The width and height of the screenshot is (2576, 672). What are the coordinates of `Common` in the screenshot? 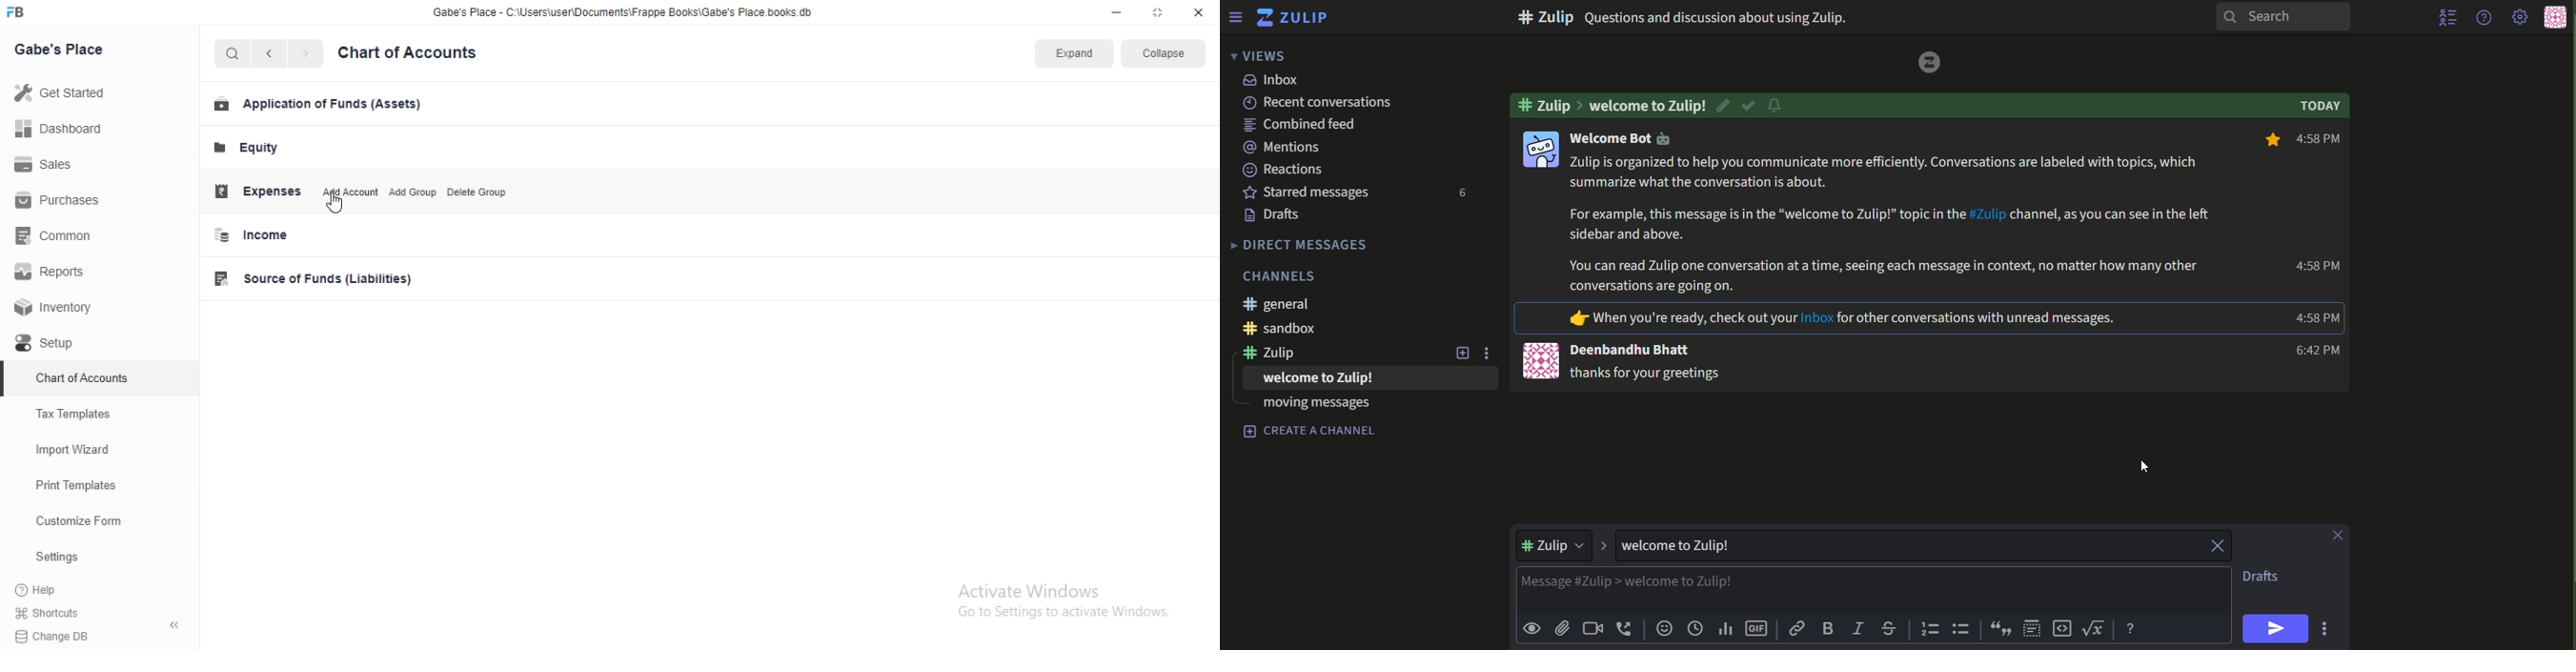 It's located at (59, 238).